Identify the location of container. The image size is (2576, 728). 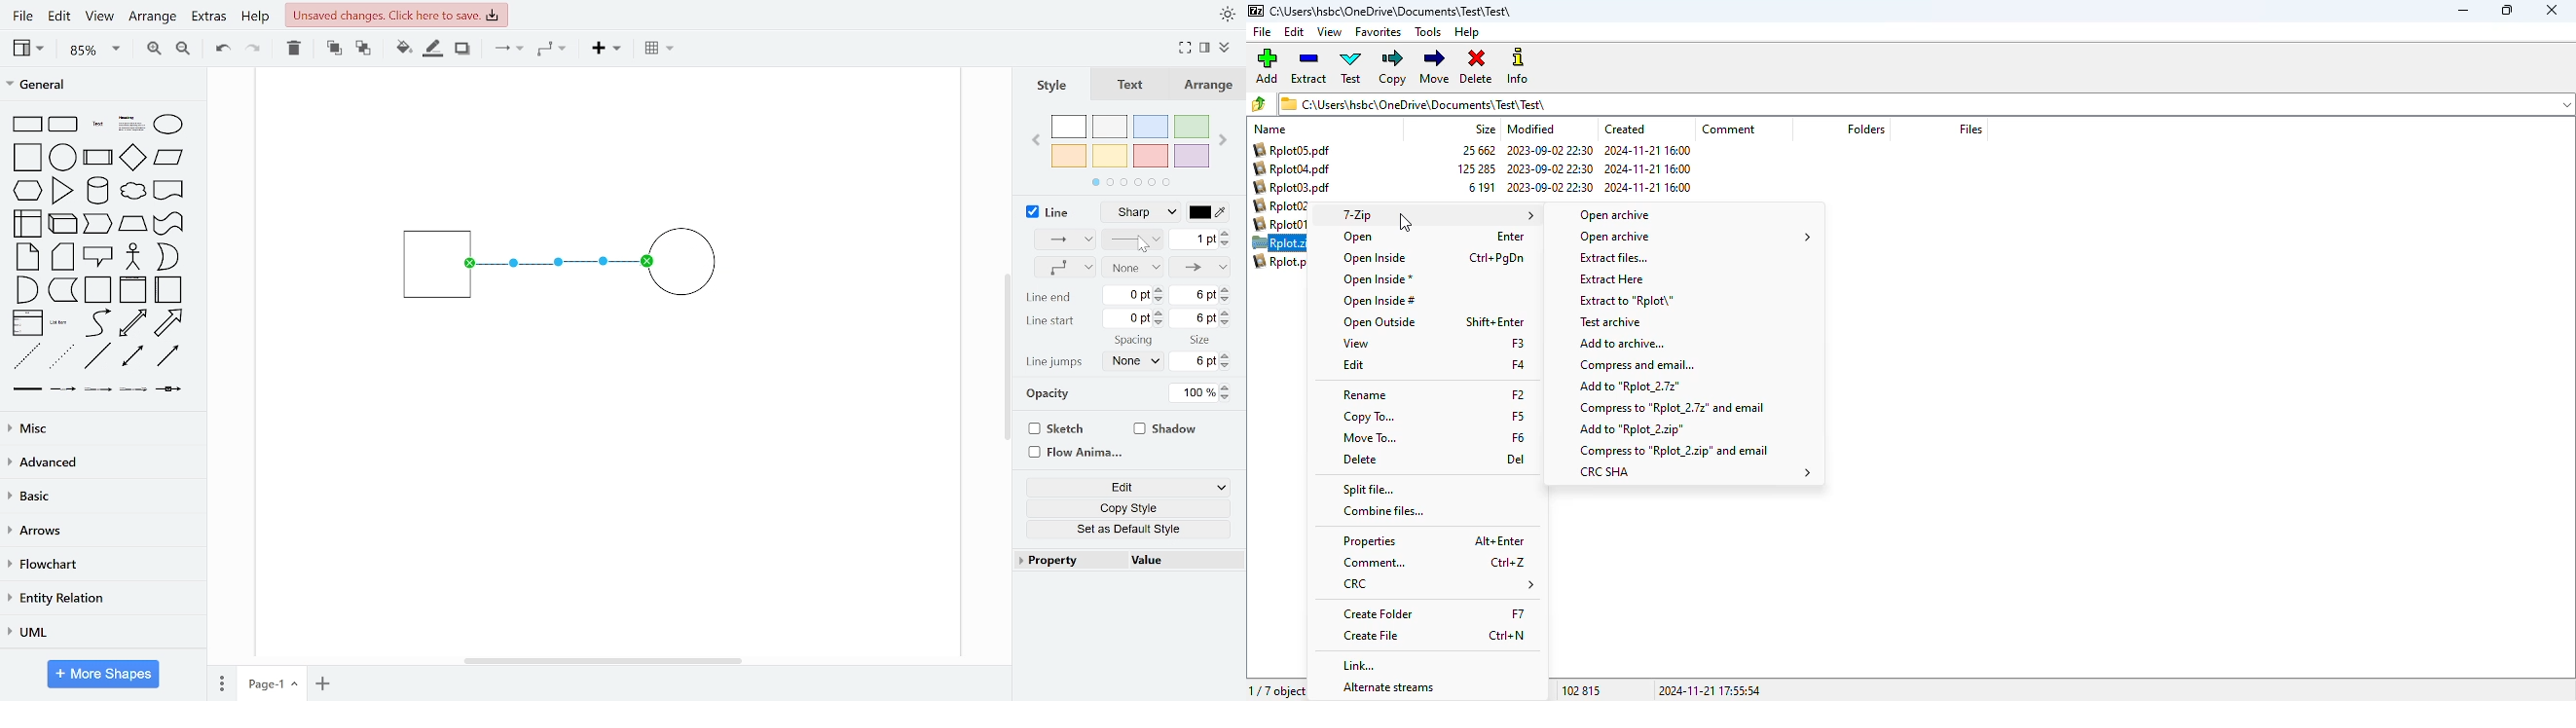
(99, 290).